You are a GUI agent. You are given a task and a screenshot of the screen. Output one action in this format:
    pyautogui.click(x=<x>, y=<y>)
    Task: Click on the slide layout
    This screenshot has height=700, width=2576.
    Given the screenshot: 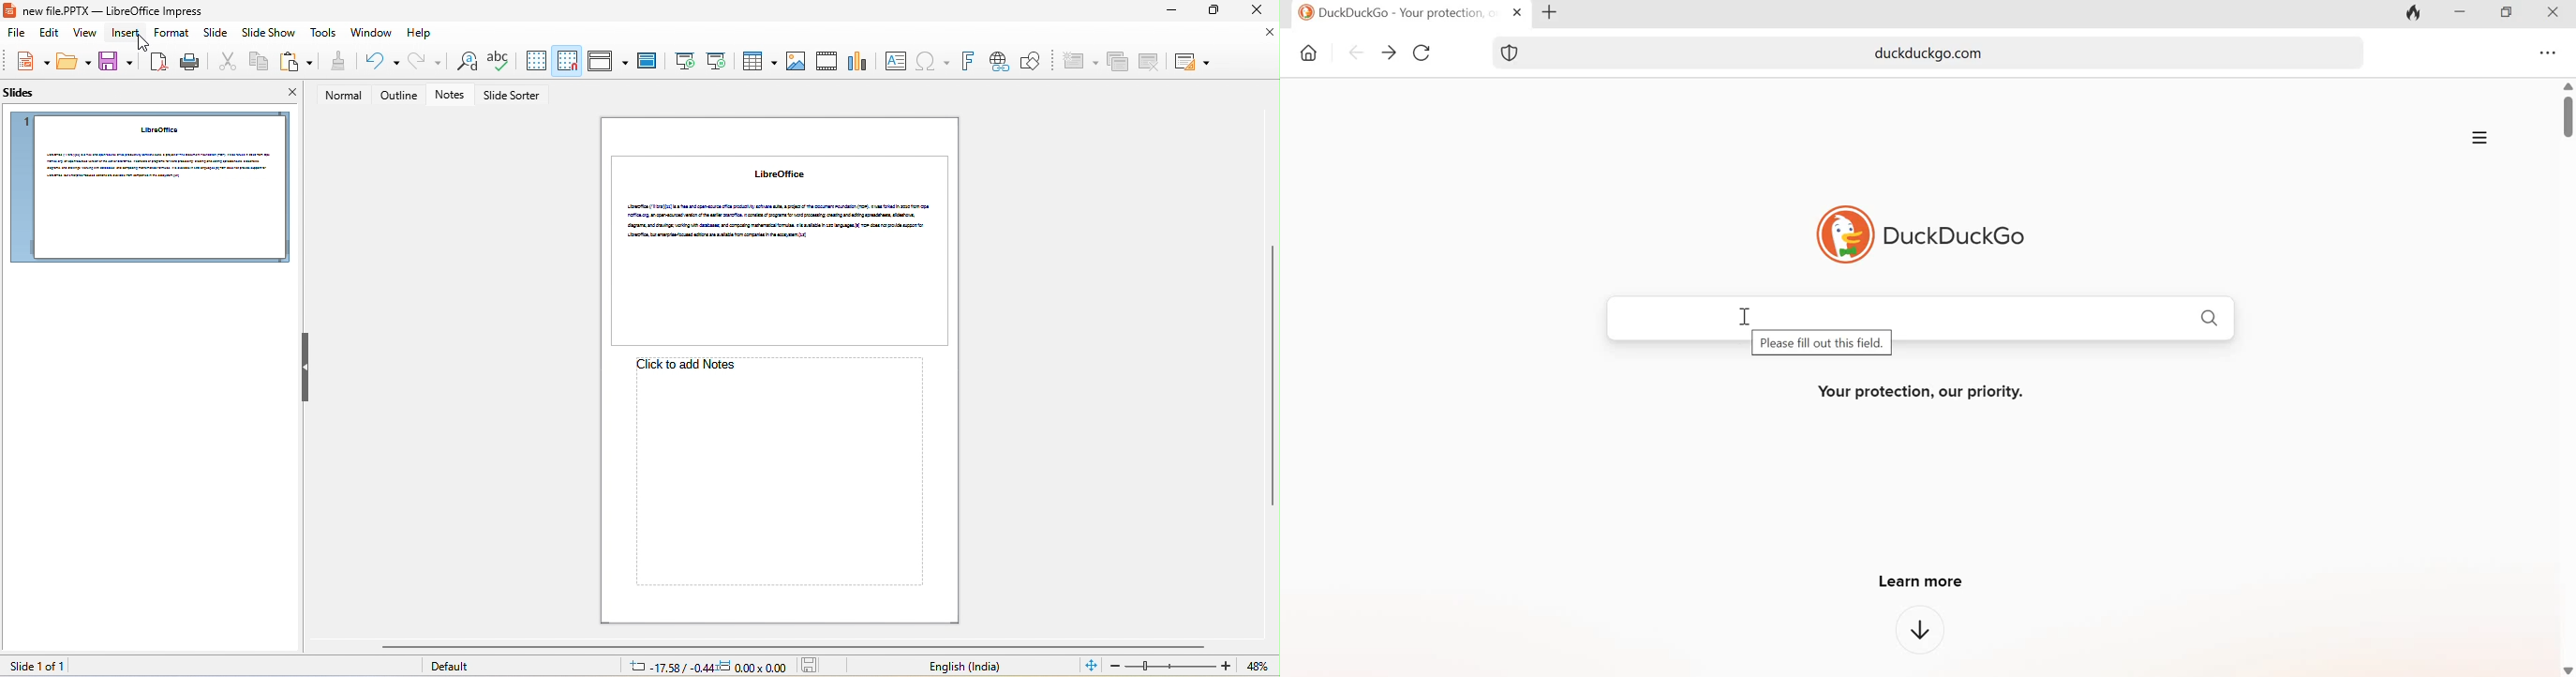 What is the action you would take?
    pyautogui.click(x=1191, y=62)
    